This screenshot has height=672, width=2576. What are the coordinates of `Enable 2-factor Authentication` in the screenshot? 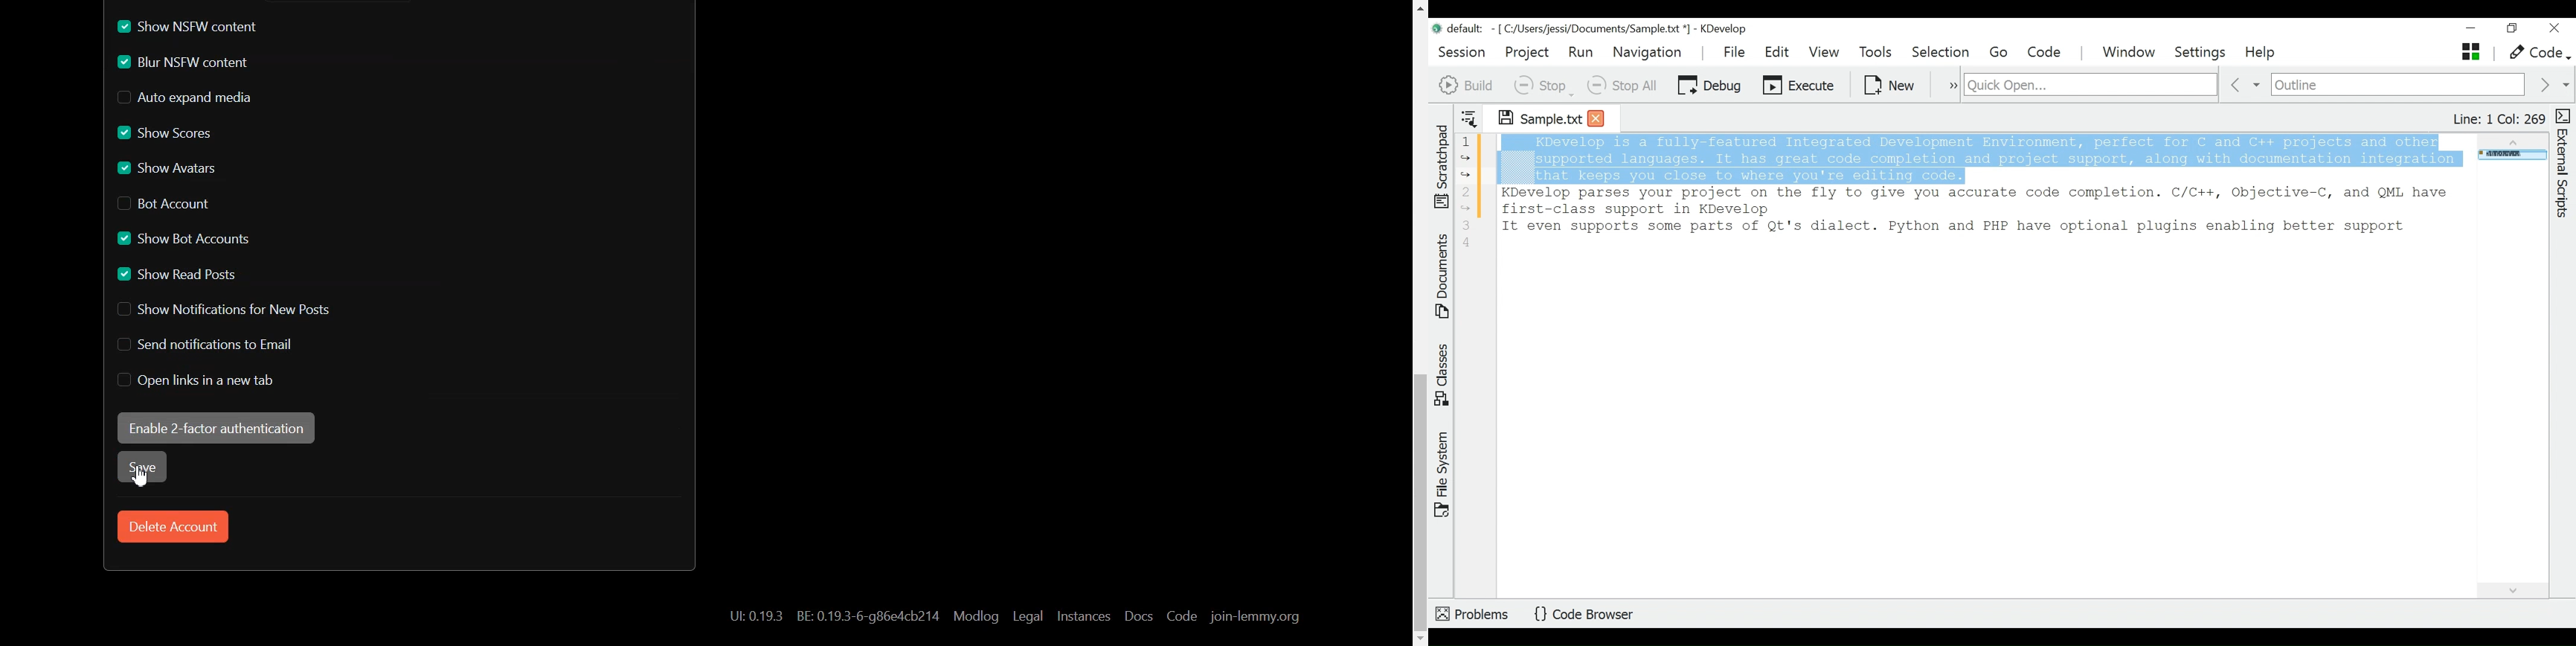 It's located at (216, 428).